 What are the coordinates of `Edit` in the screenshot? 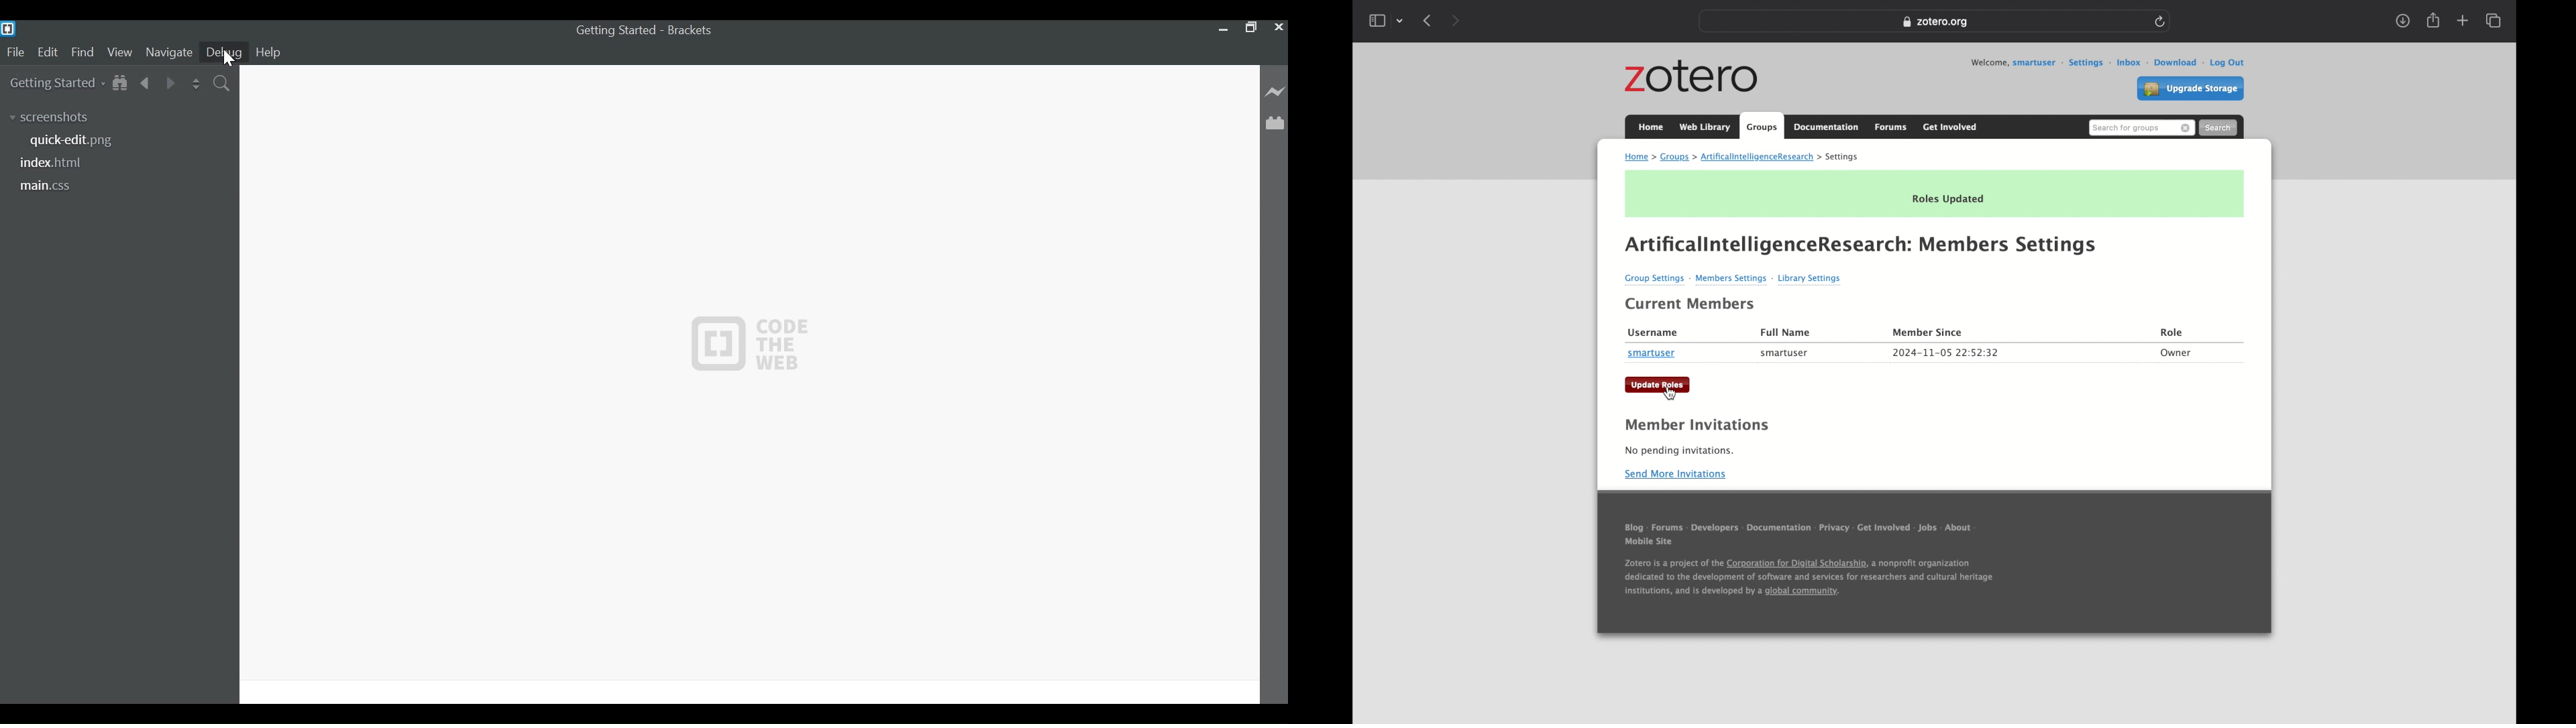 It's located at (48, 52).